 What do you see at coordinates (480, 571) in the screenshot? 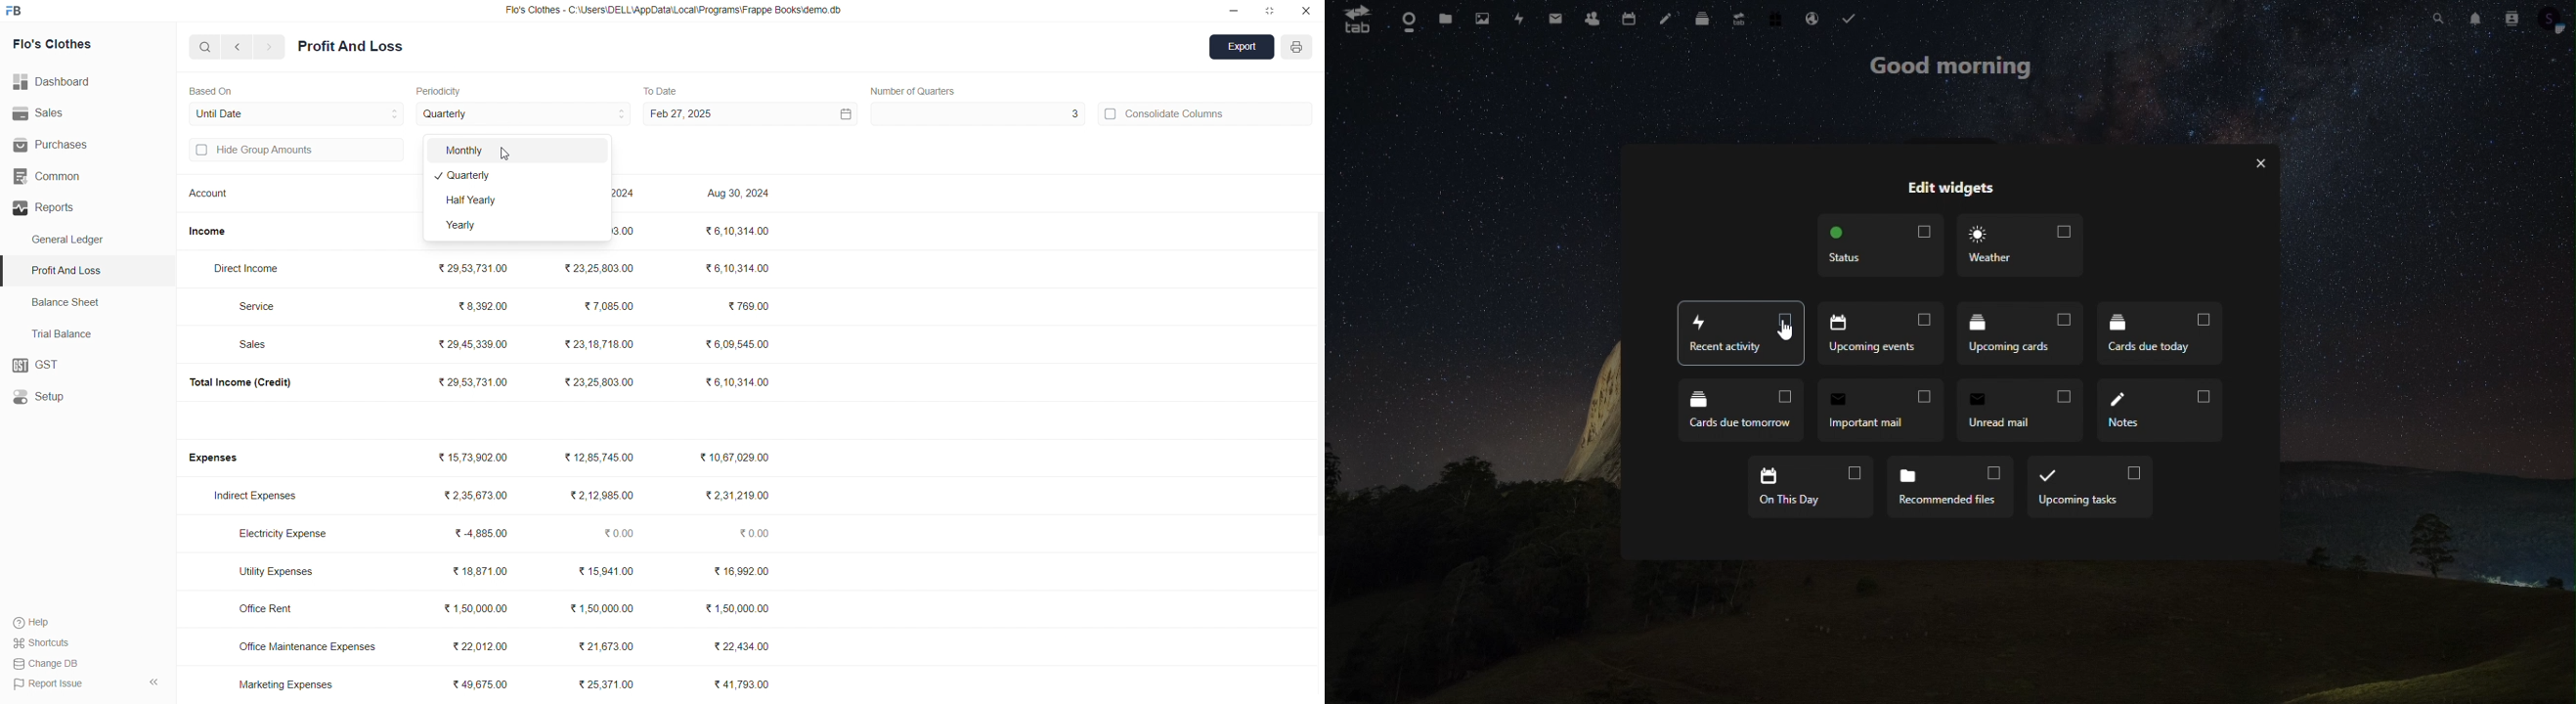
I see `₹18,871.00` at bounding box center [480, 571].